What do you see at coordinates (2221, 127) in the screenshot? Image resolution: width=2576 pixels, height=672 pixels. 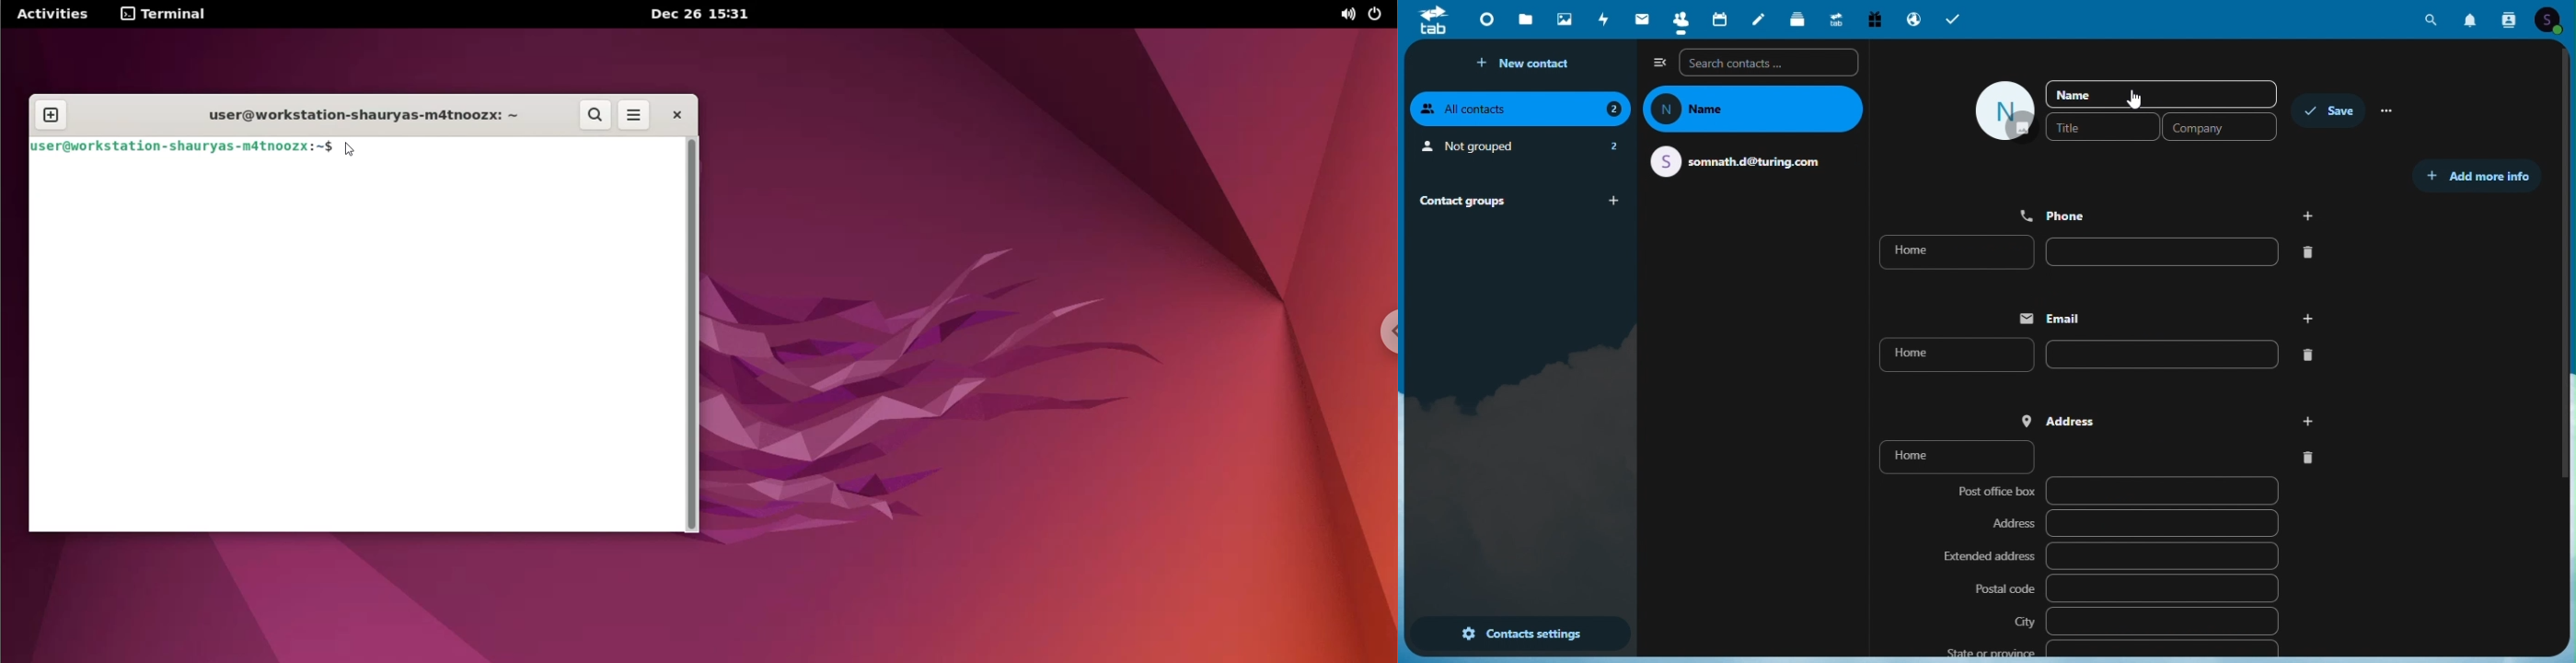 I see `Company` at bounding box center [2221, 127].